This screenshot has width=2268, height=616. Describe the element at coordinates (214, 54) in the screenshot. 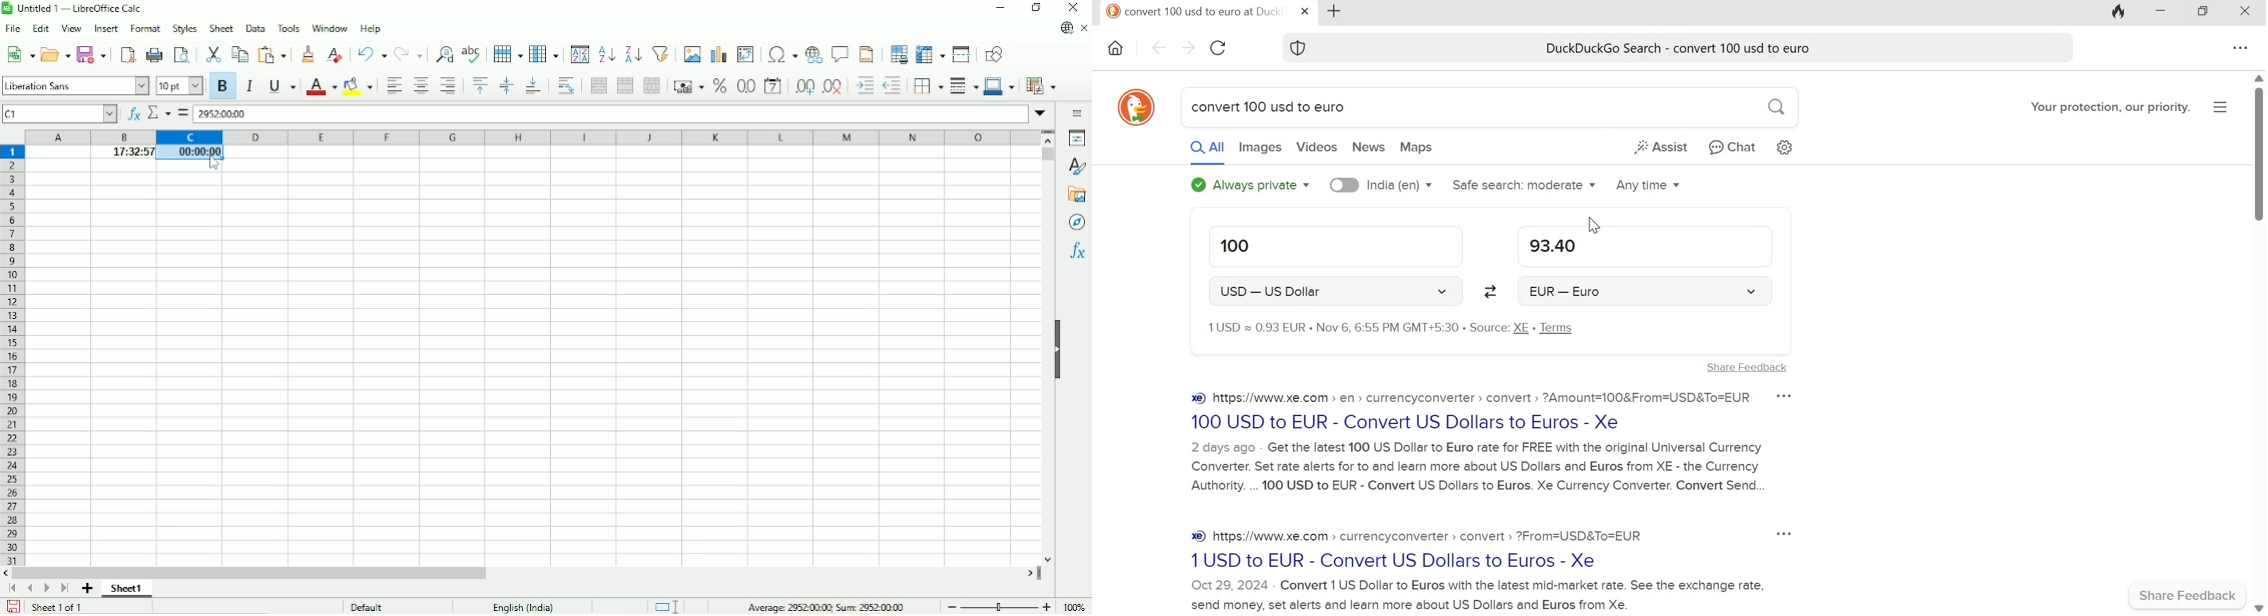

I see `Cut` at that location.